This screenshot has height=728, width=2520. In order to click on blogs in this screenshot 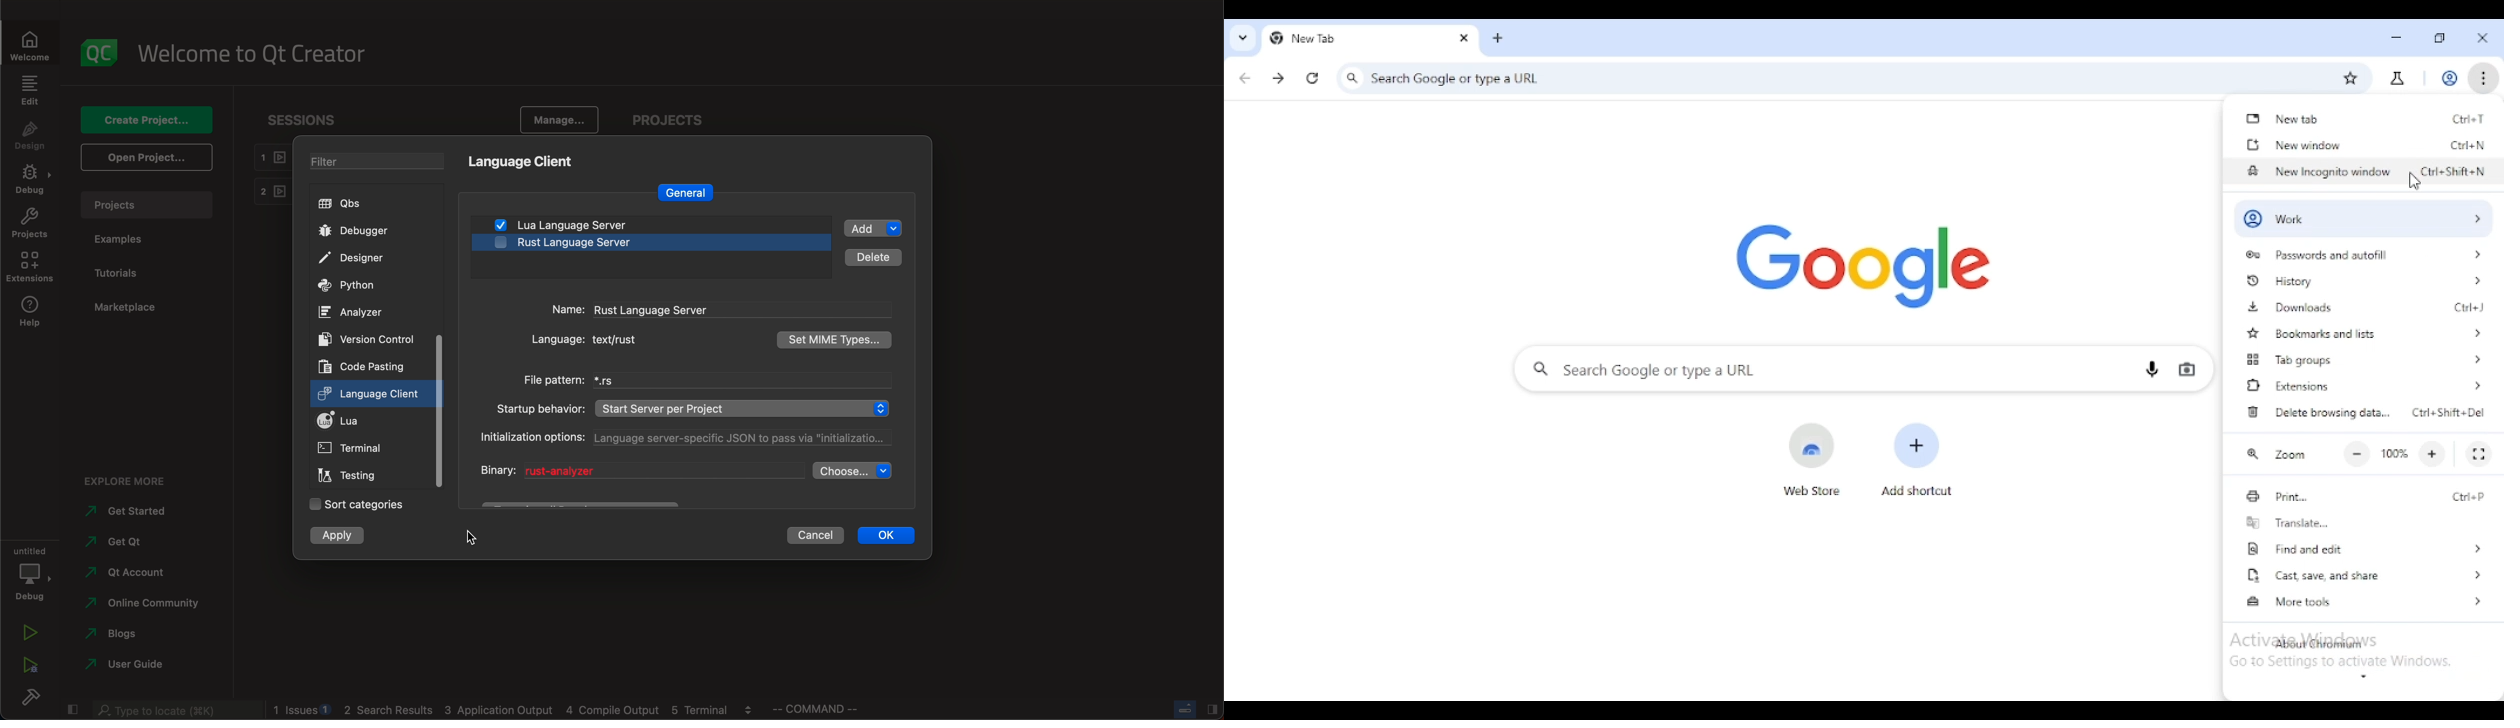, I will do `click(140, 635)`.